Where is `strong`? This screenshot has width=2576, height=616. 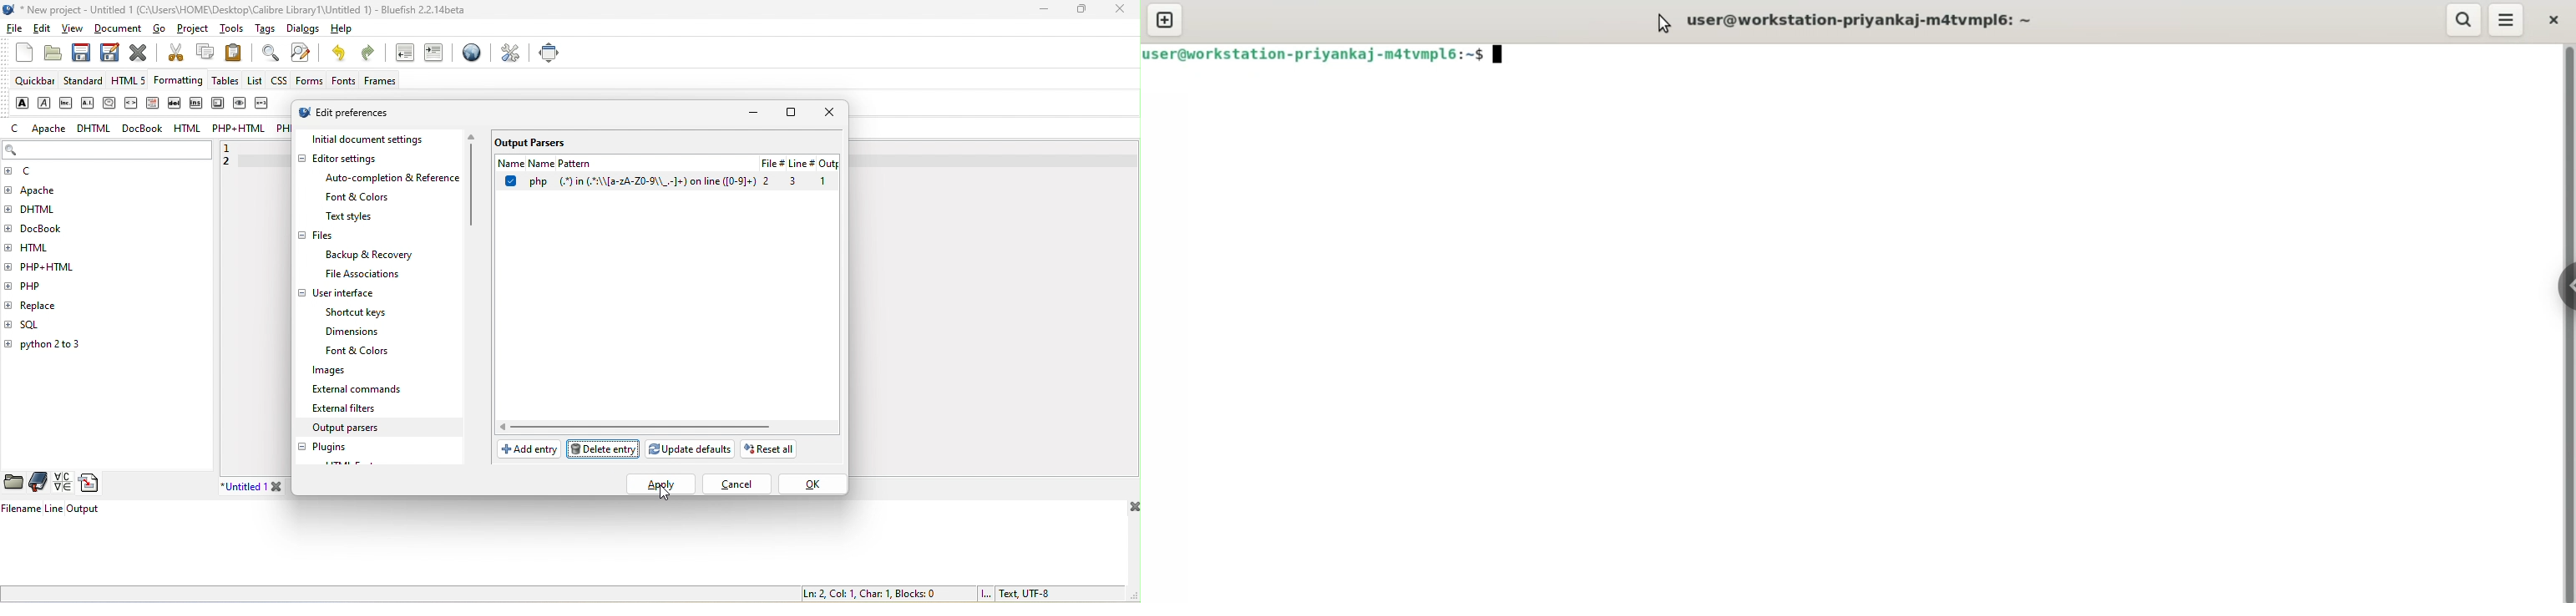 strong is located at coordinates (20, 102).